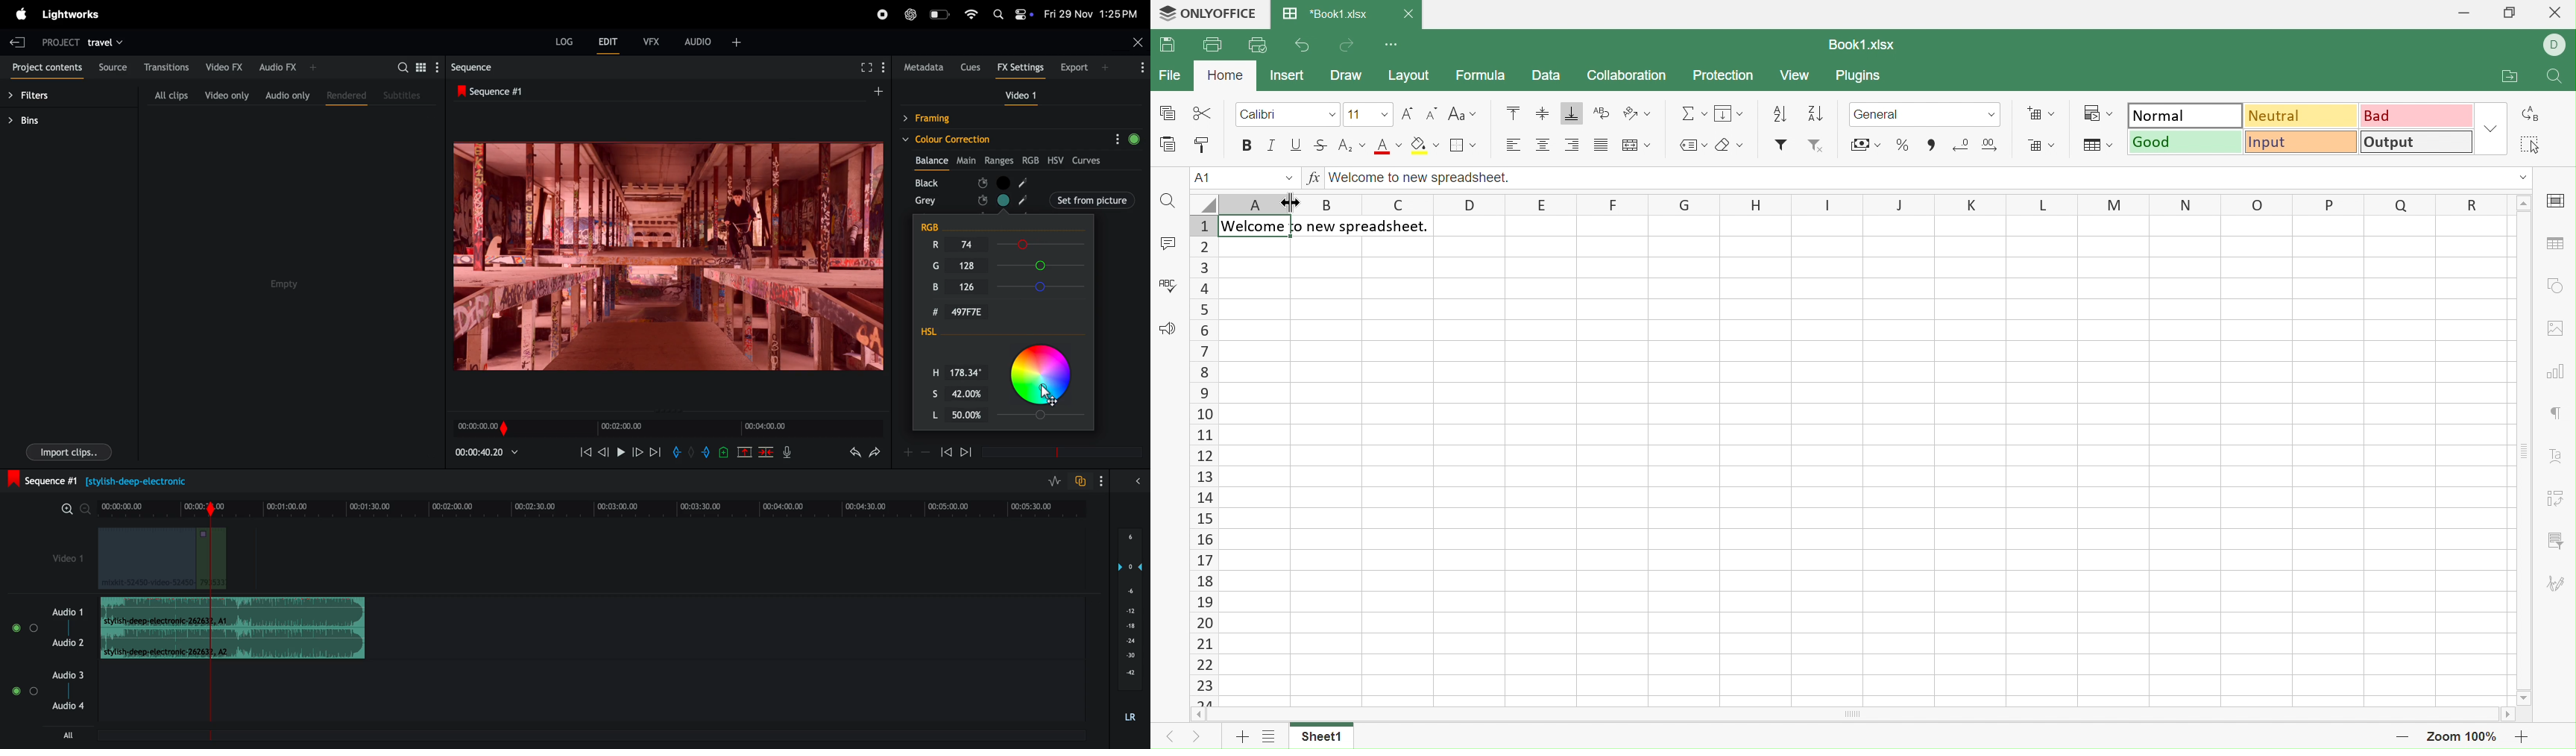 The width and height of the screenshot is (2576, 756). I want to click on Protection, so click(1725, 75).